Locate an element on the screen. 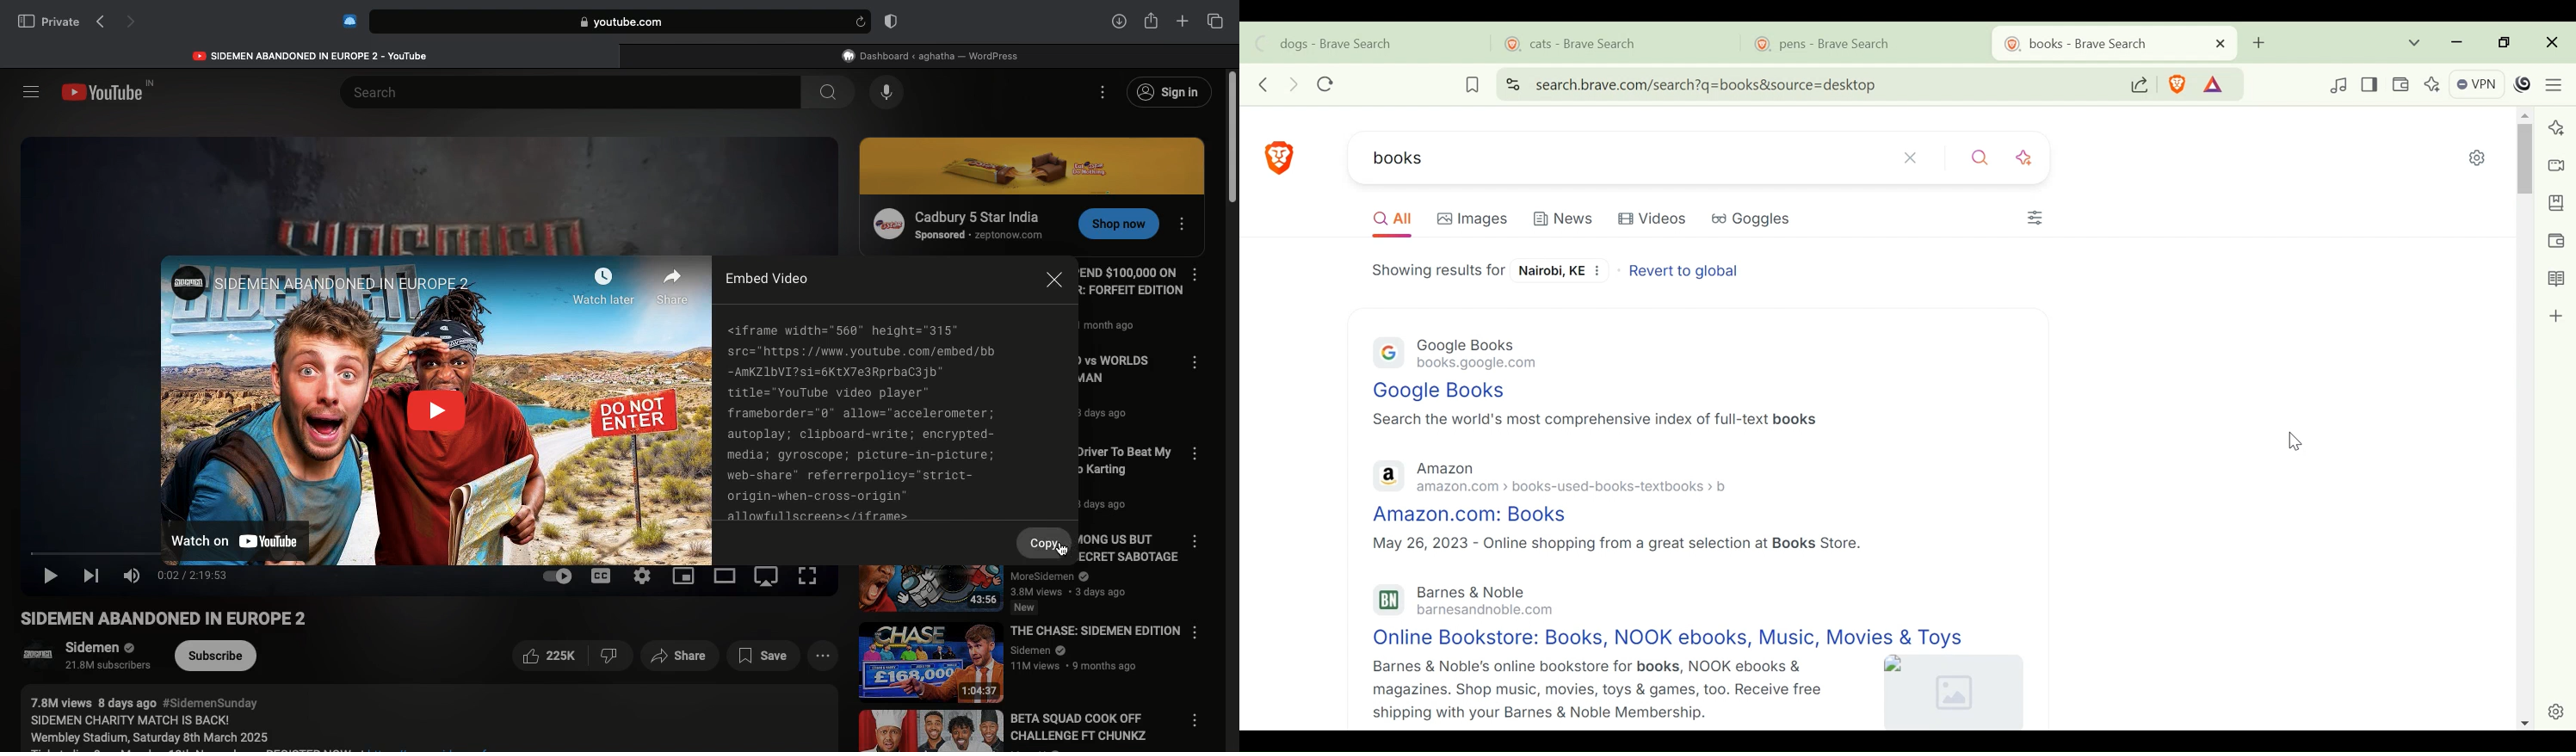 The height and width of the screenshot is (756, 2576). Search is located at coordinates (1968, 159).